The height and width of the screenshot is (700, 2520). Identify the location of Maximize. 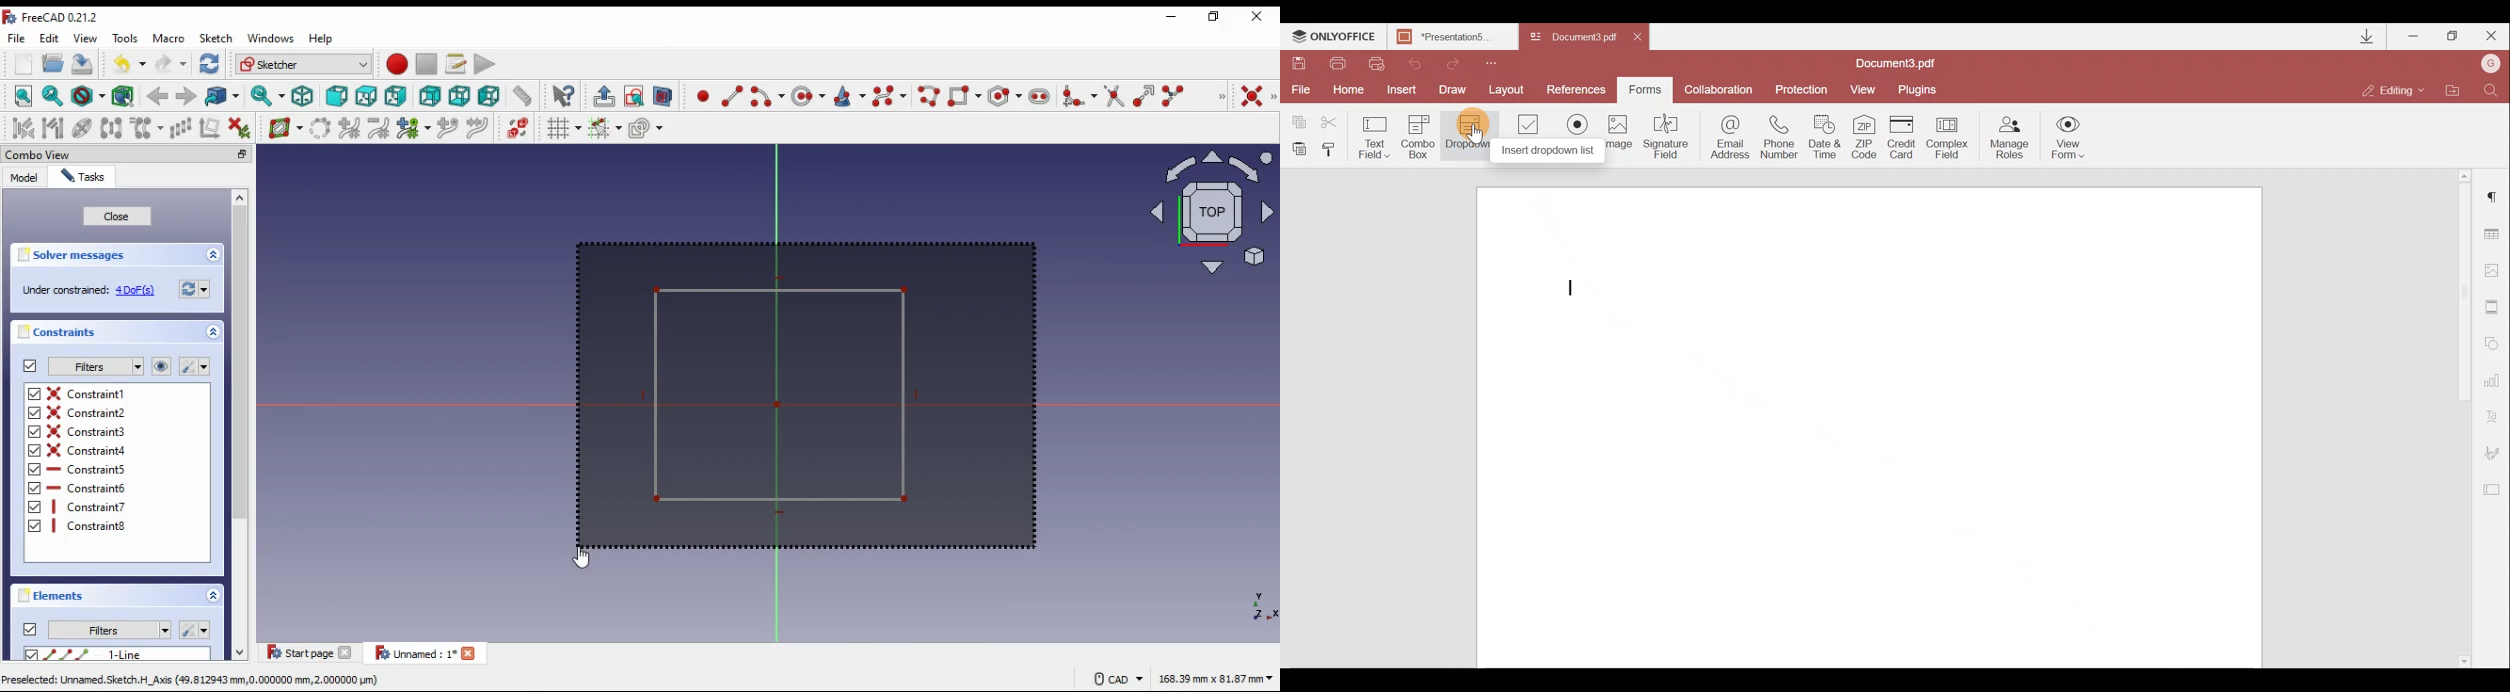
(2453, 36).